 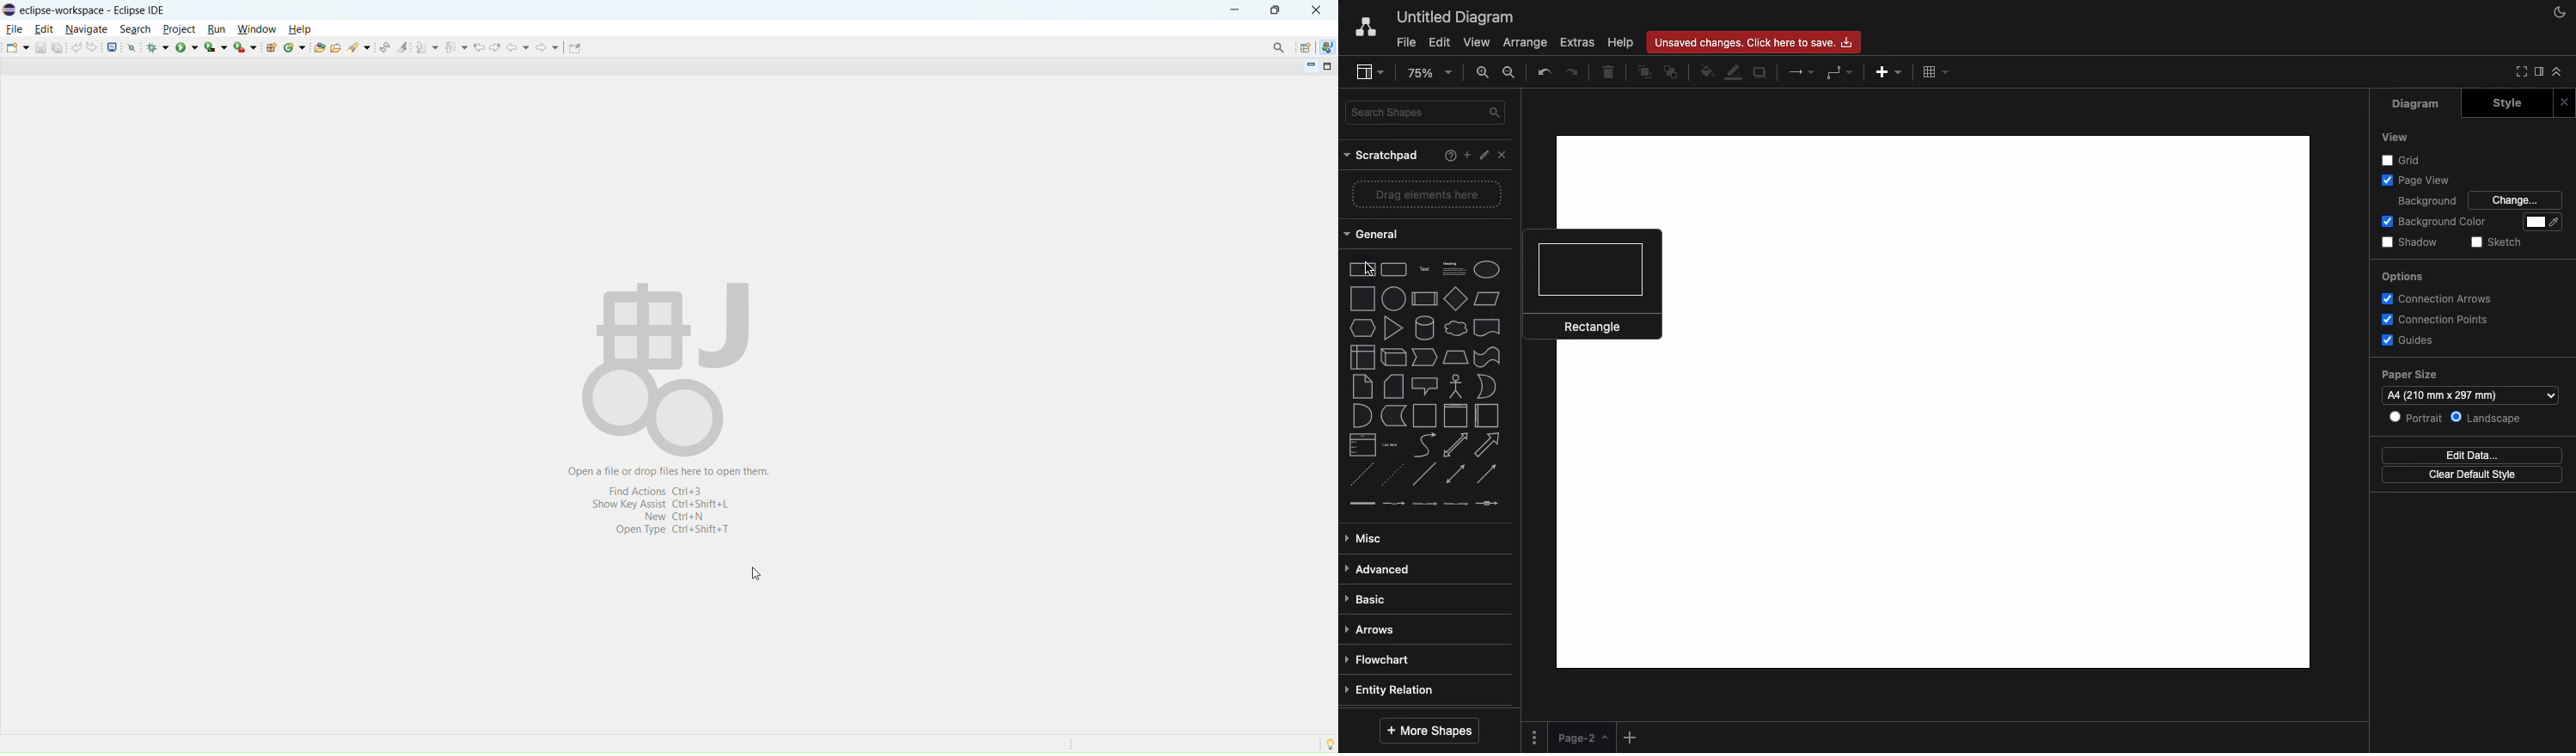 I want to click on Untitled diagram, so click(x=1454, y=18).